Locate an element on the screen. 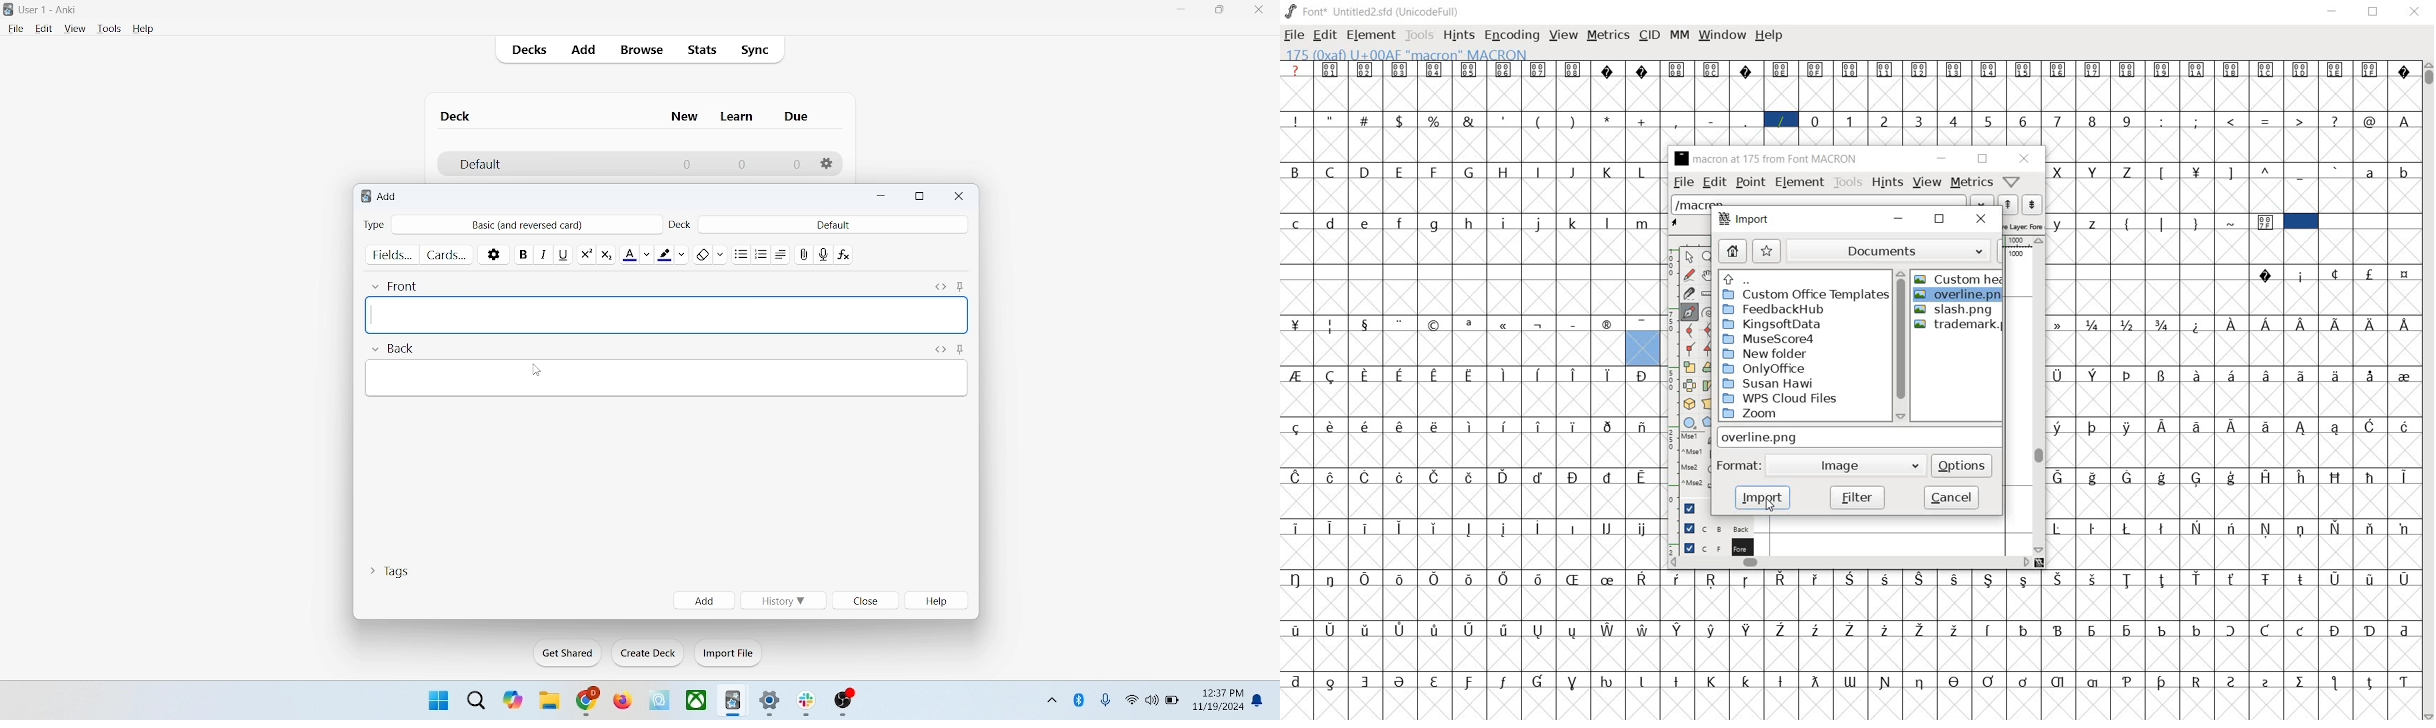 The image size is (2436, 728). Symbol is located at coordinates (1680, 680).